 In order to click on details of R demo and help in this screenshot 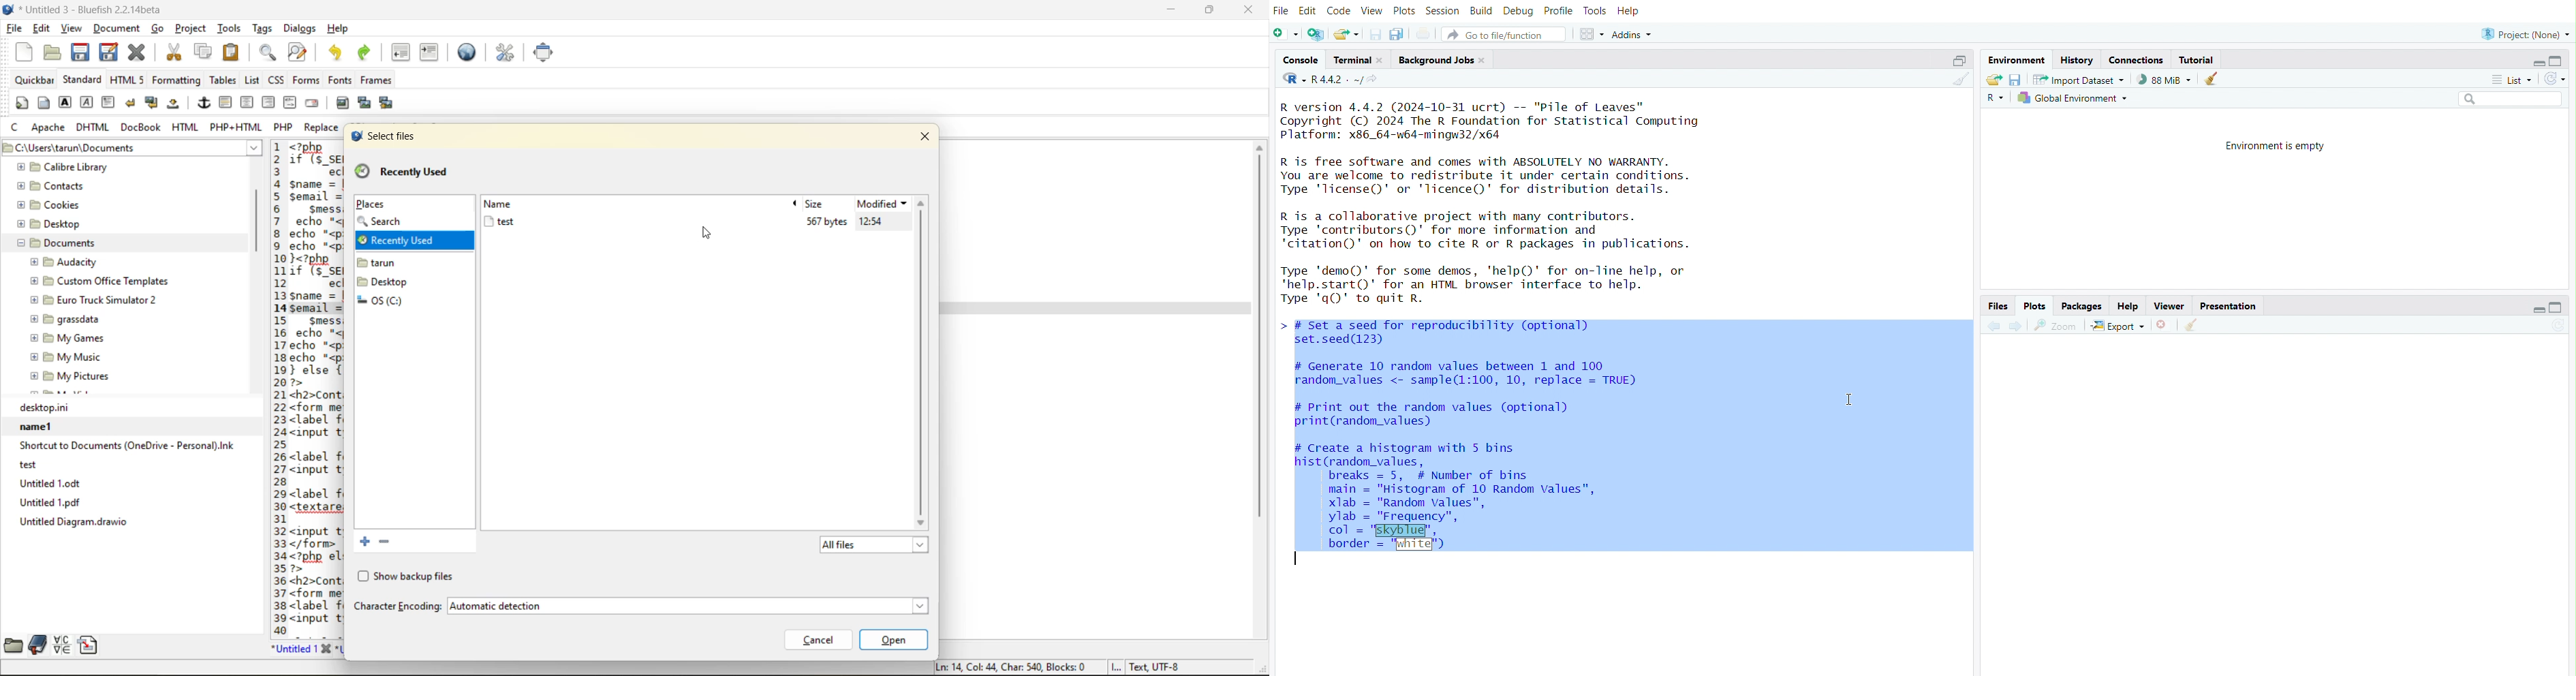, I will do `click(1513, 285)`.